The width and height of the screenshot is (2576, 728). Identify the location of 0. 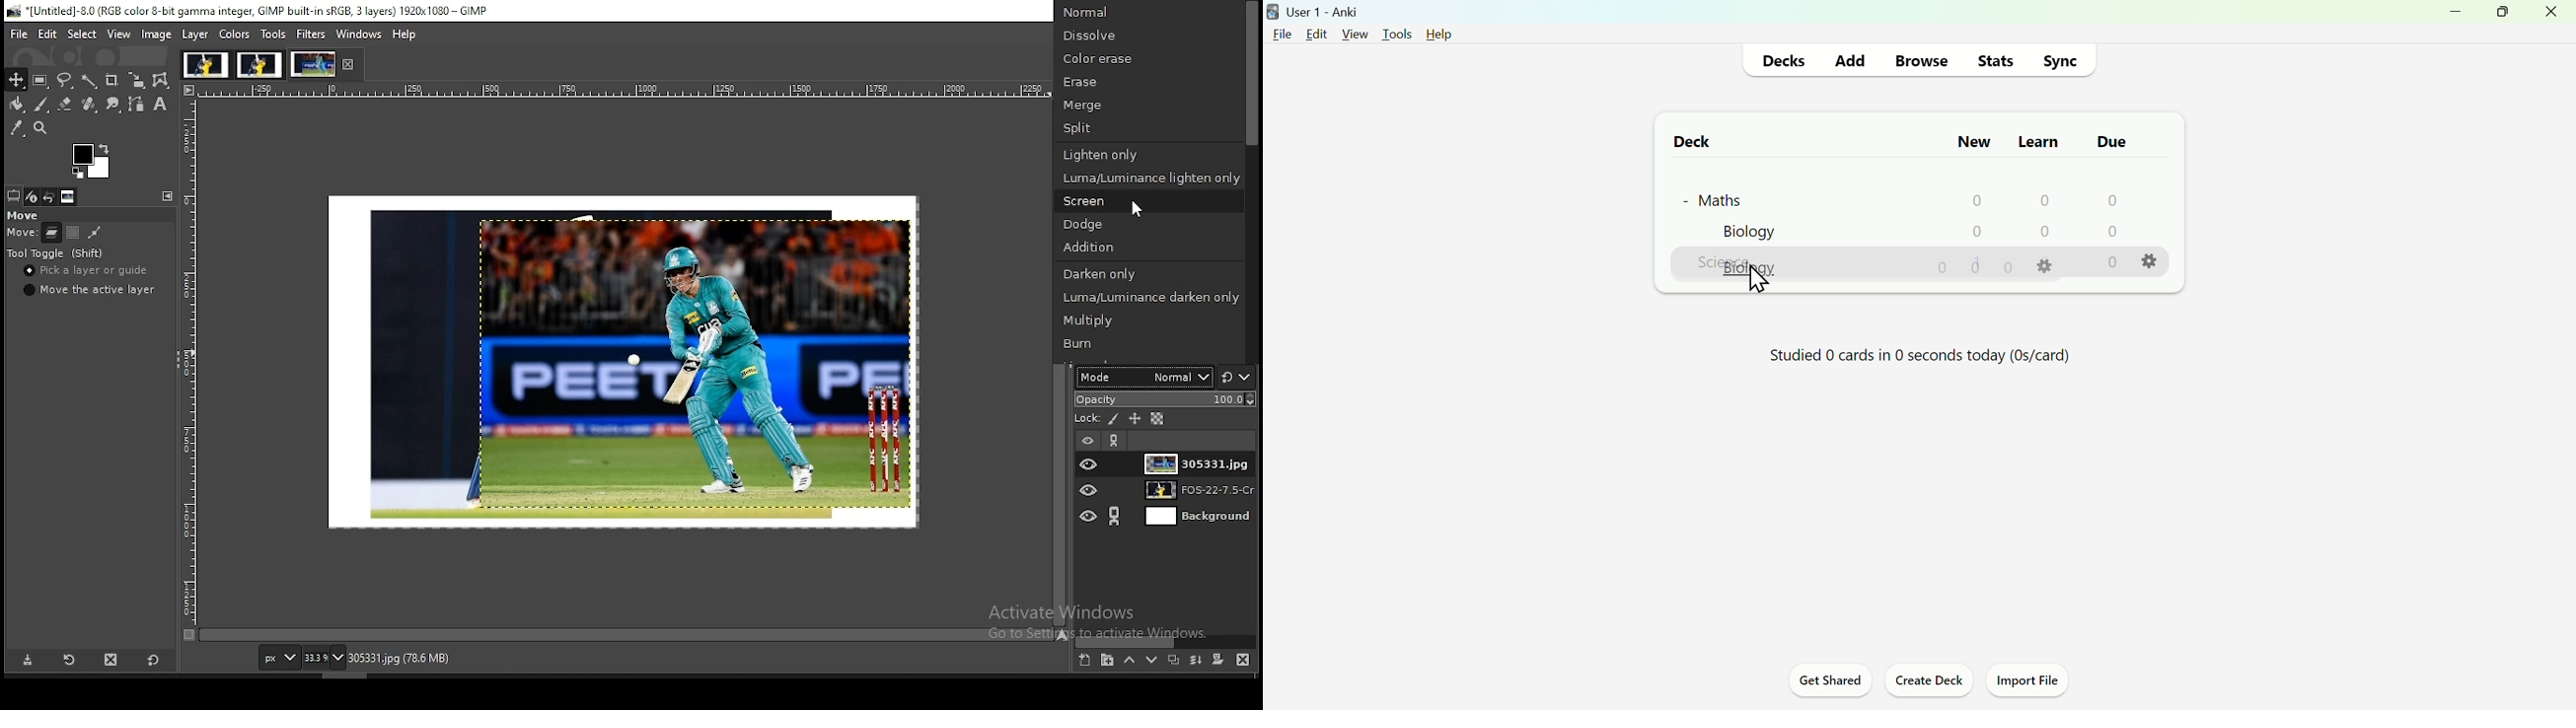
(2111, 200).